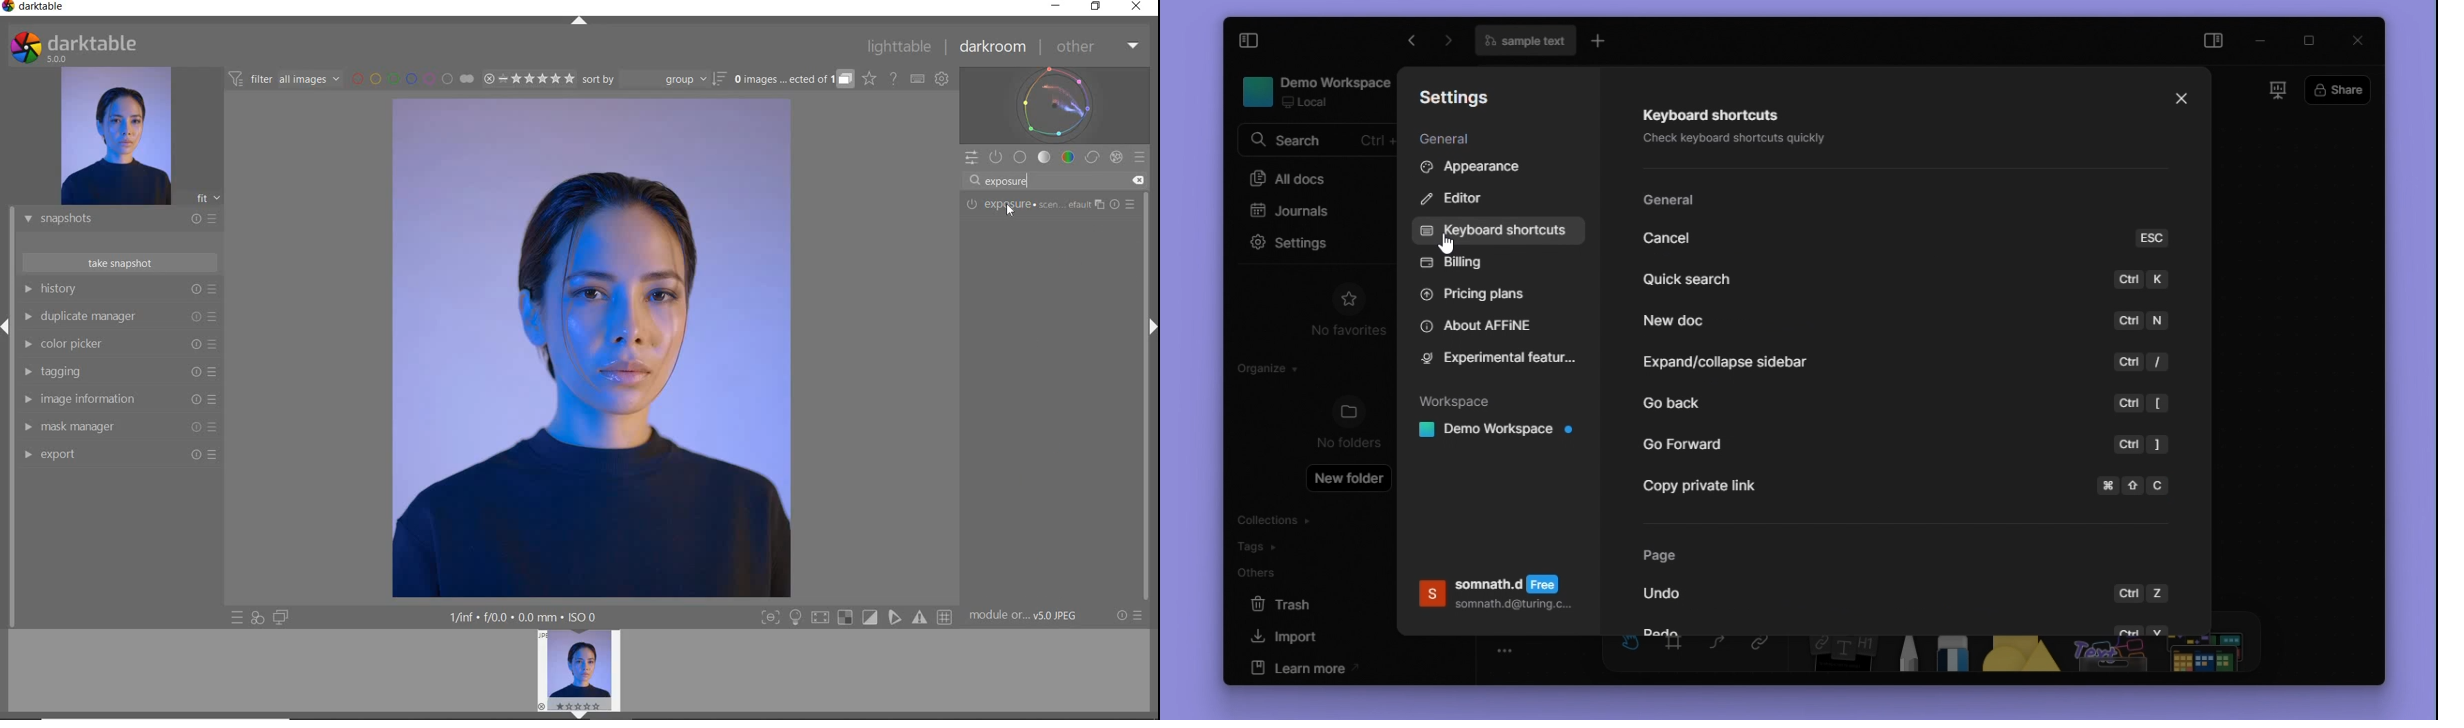  What do you see at coordinates (1151, 325) in the screenshot?
I see `Expand/Collapse` at bounding box center [1151, 325].